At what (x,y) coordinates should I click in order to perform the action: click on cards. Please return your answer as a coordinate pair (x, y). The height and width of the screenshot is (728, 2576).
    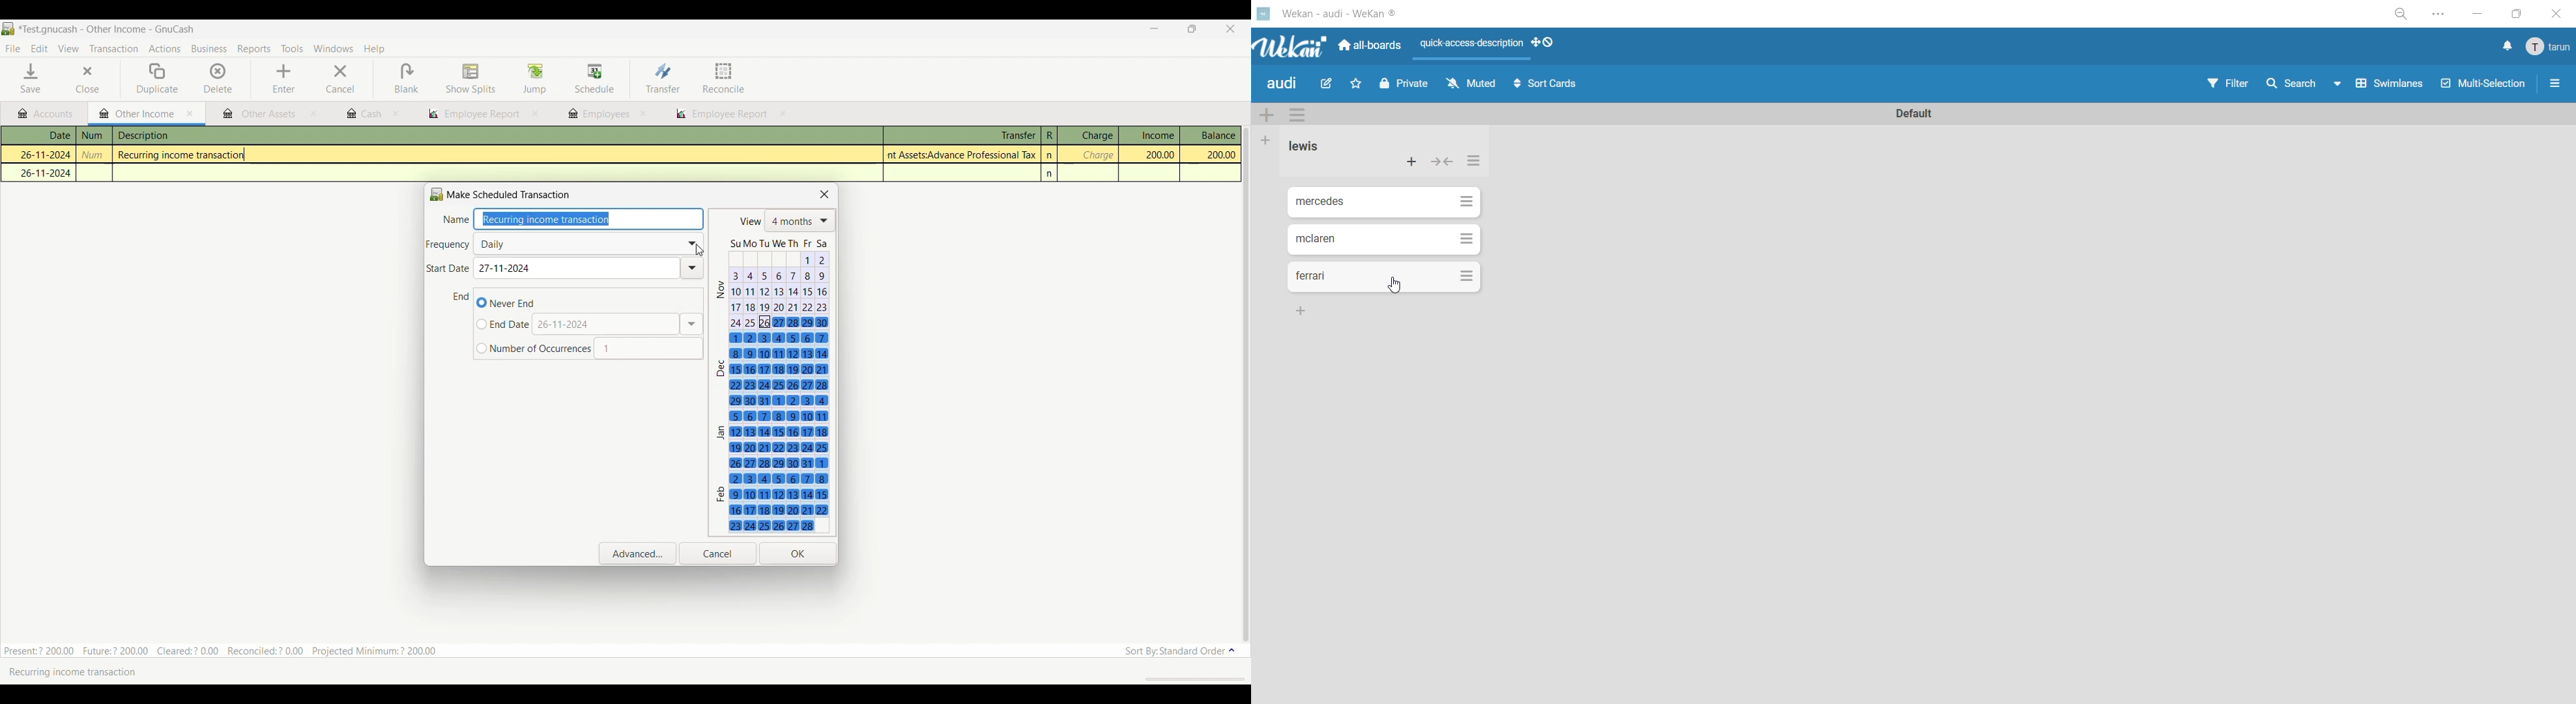
    Looking at the image, I should click on (1384, 239).